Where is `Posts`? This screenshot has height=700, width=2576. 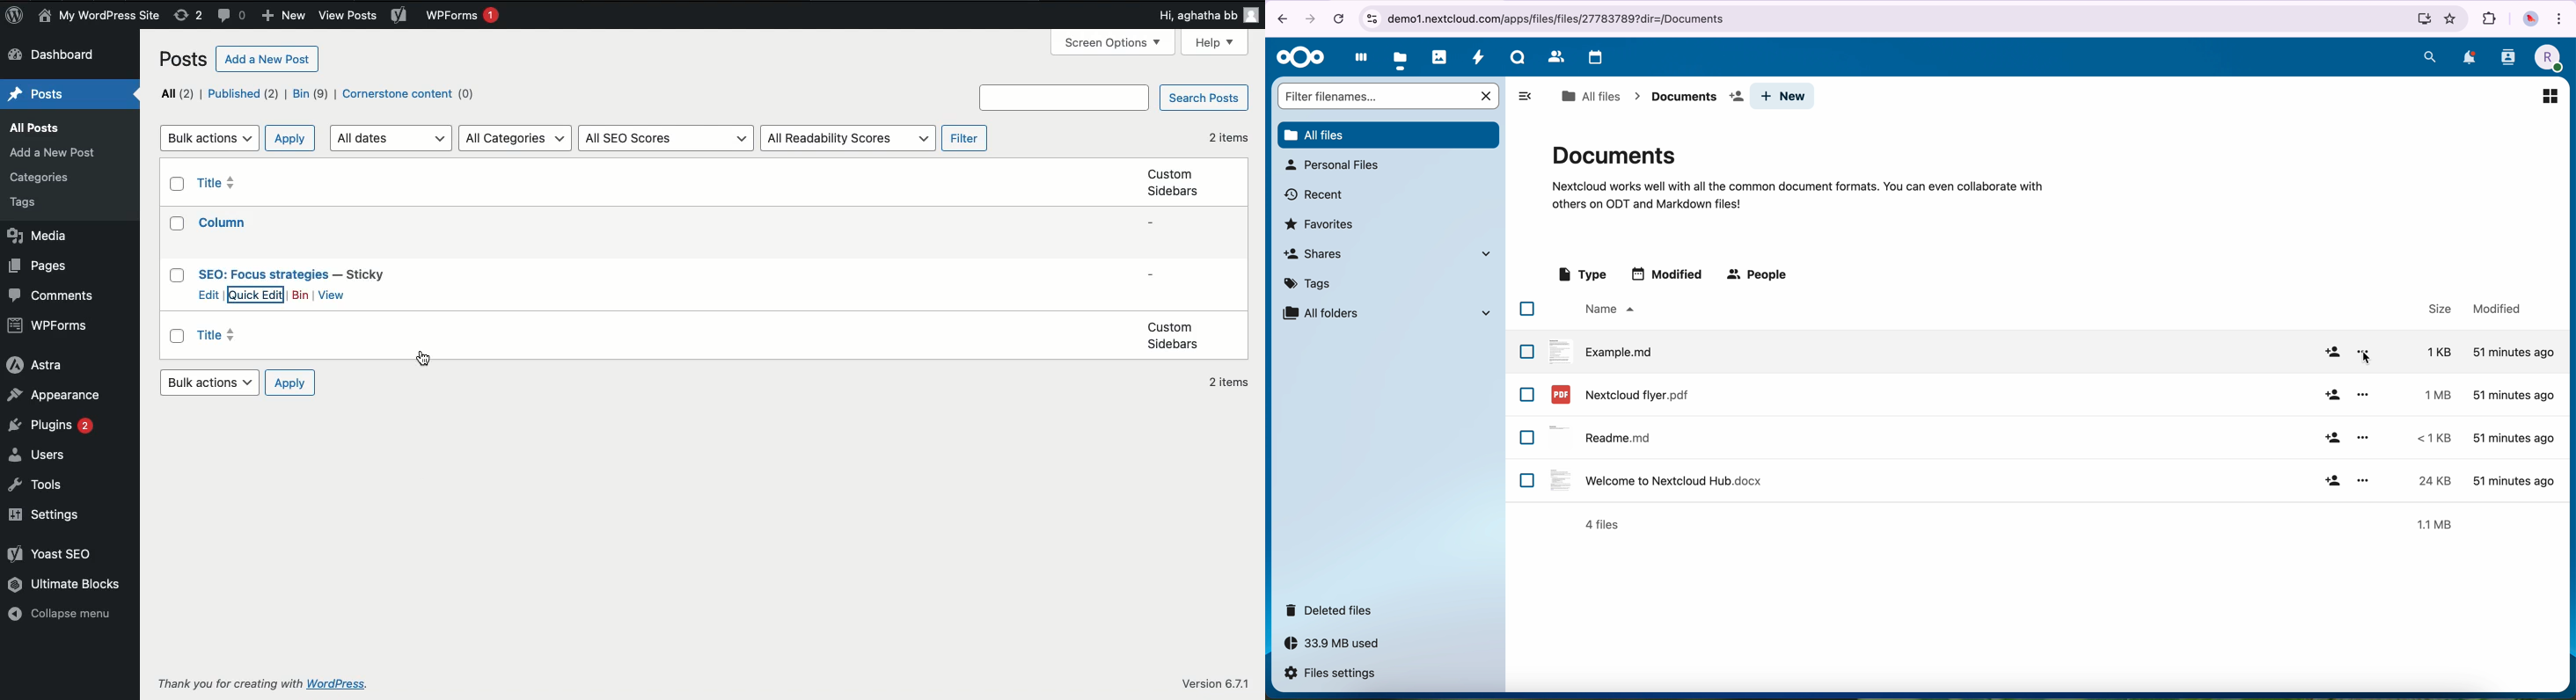 Posts is located at coordinates (42, 178).